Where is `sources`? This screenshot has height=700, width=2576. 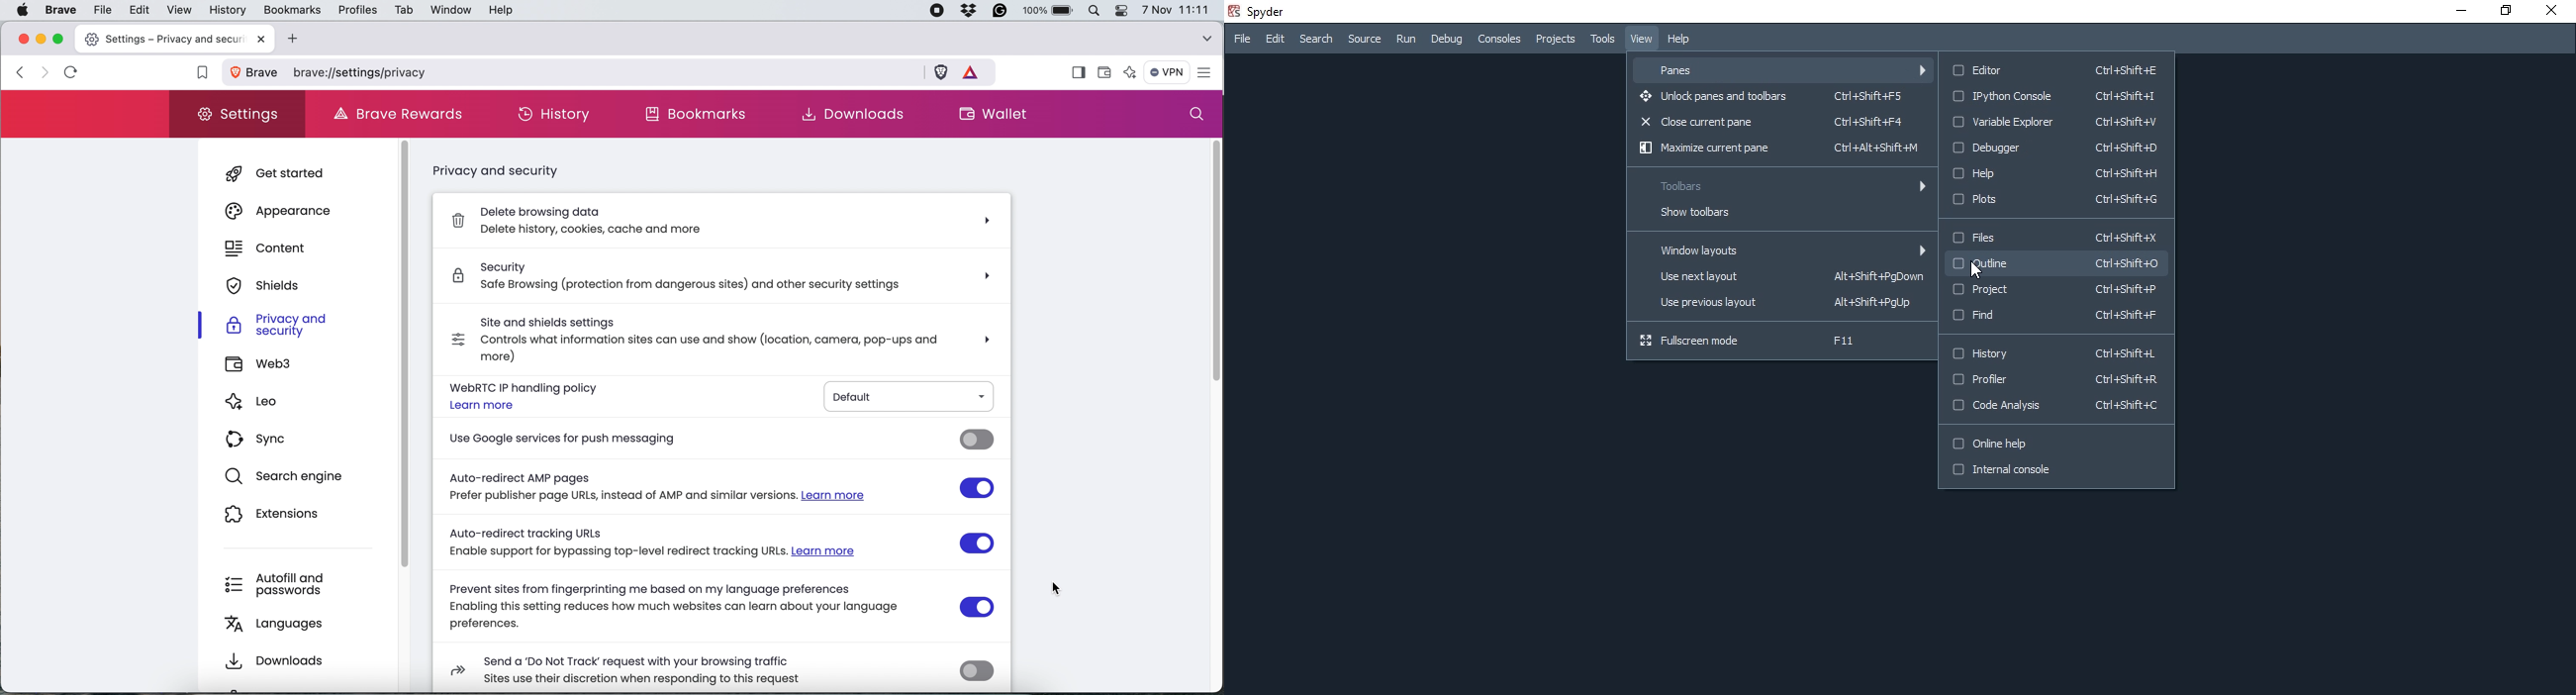 sources is located at coordinates (1362, 39).